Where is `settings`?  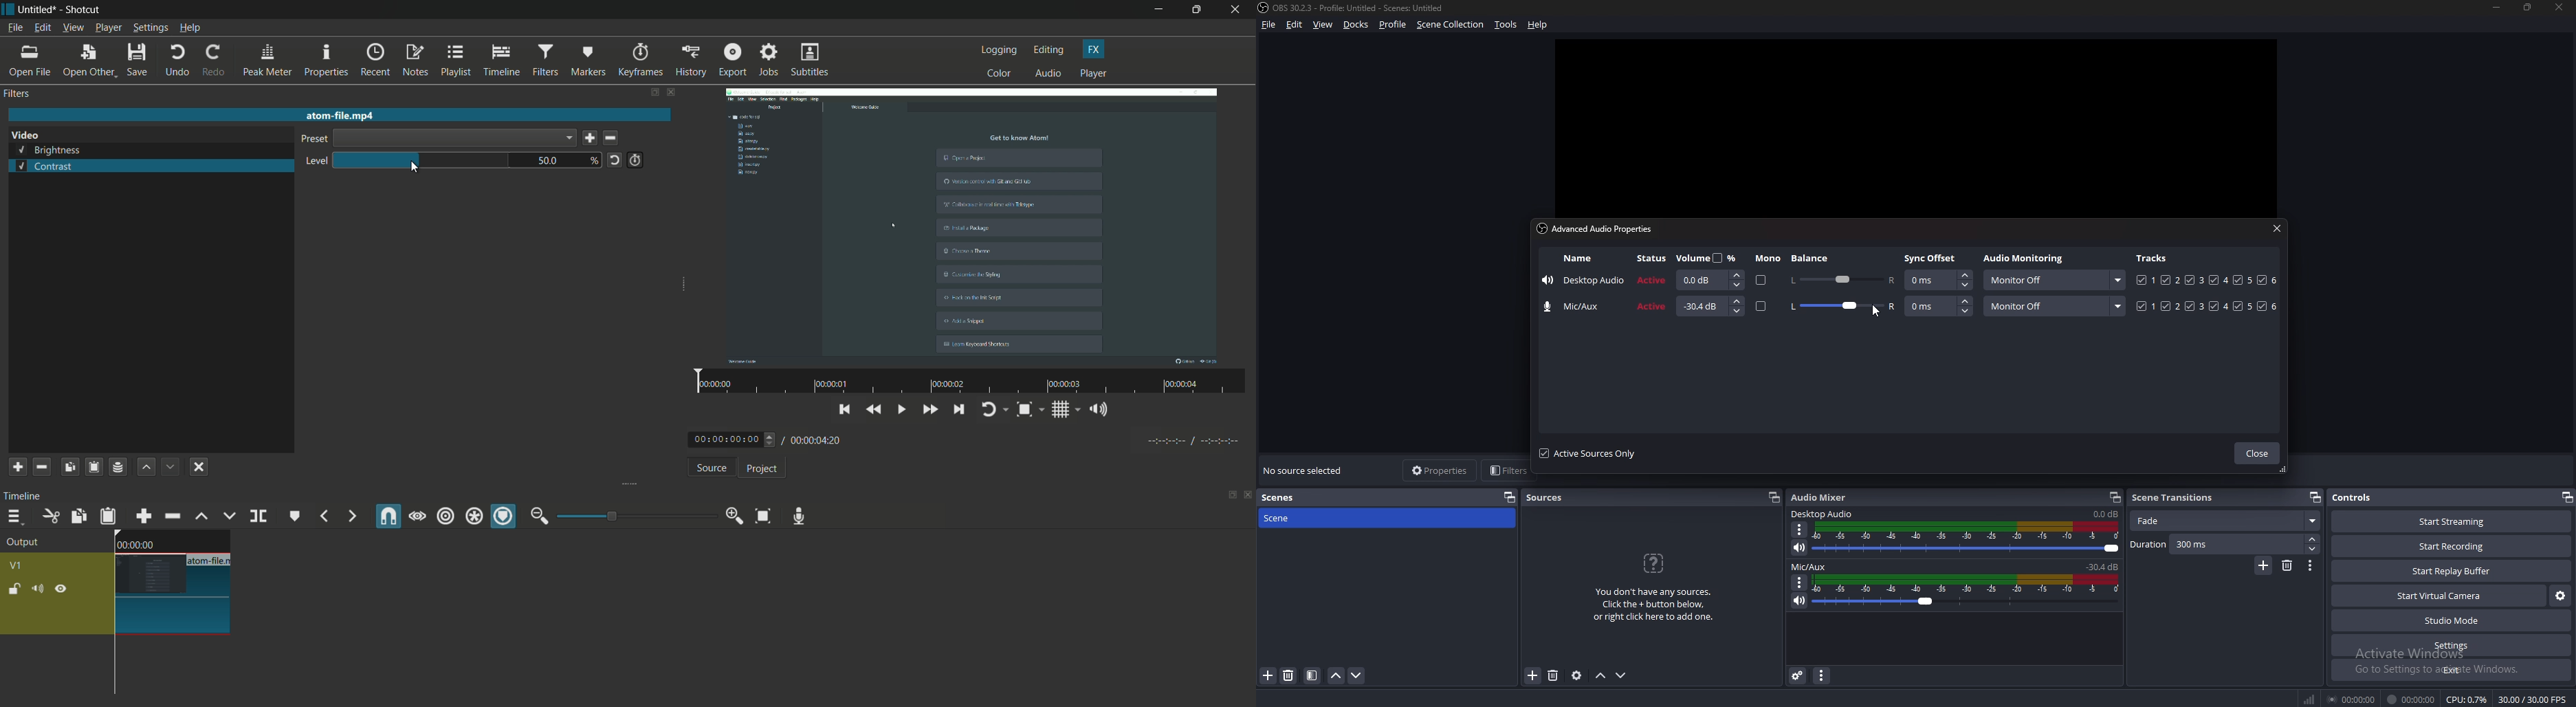
settings is located at coordinates (2450, 645).